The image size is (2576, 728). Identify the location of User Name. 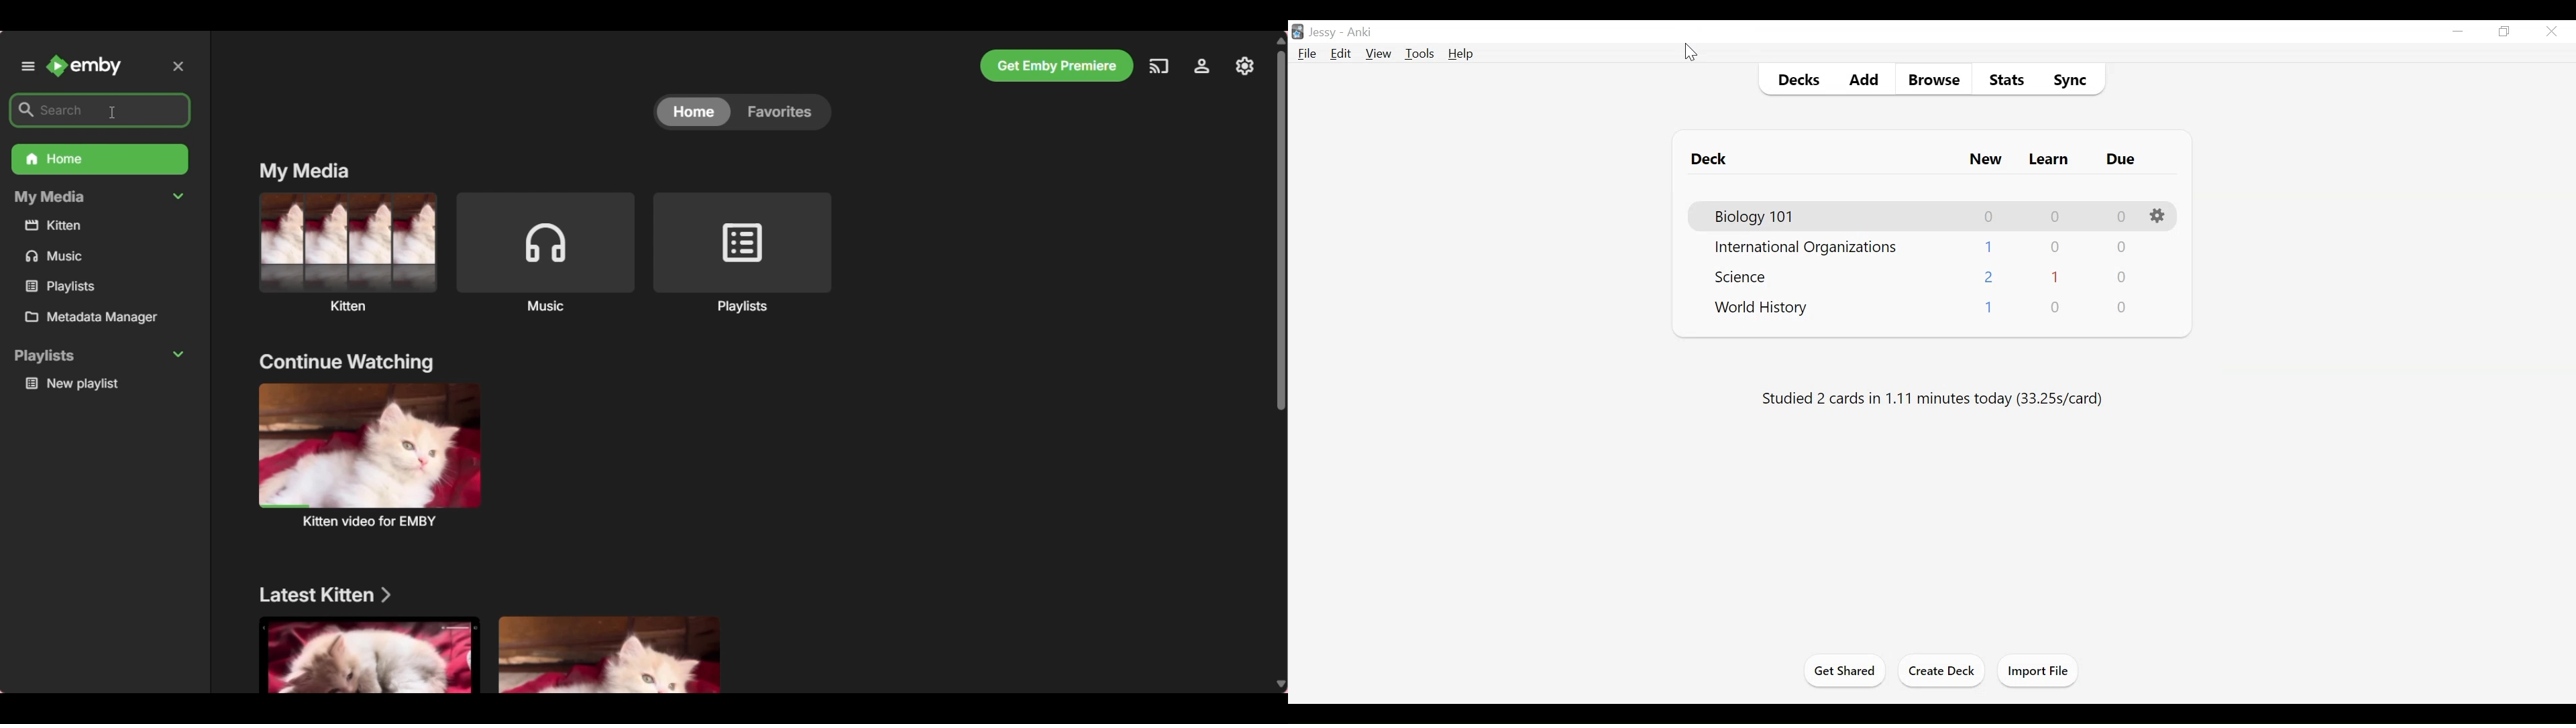
(1342, 31).